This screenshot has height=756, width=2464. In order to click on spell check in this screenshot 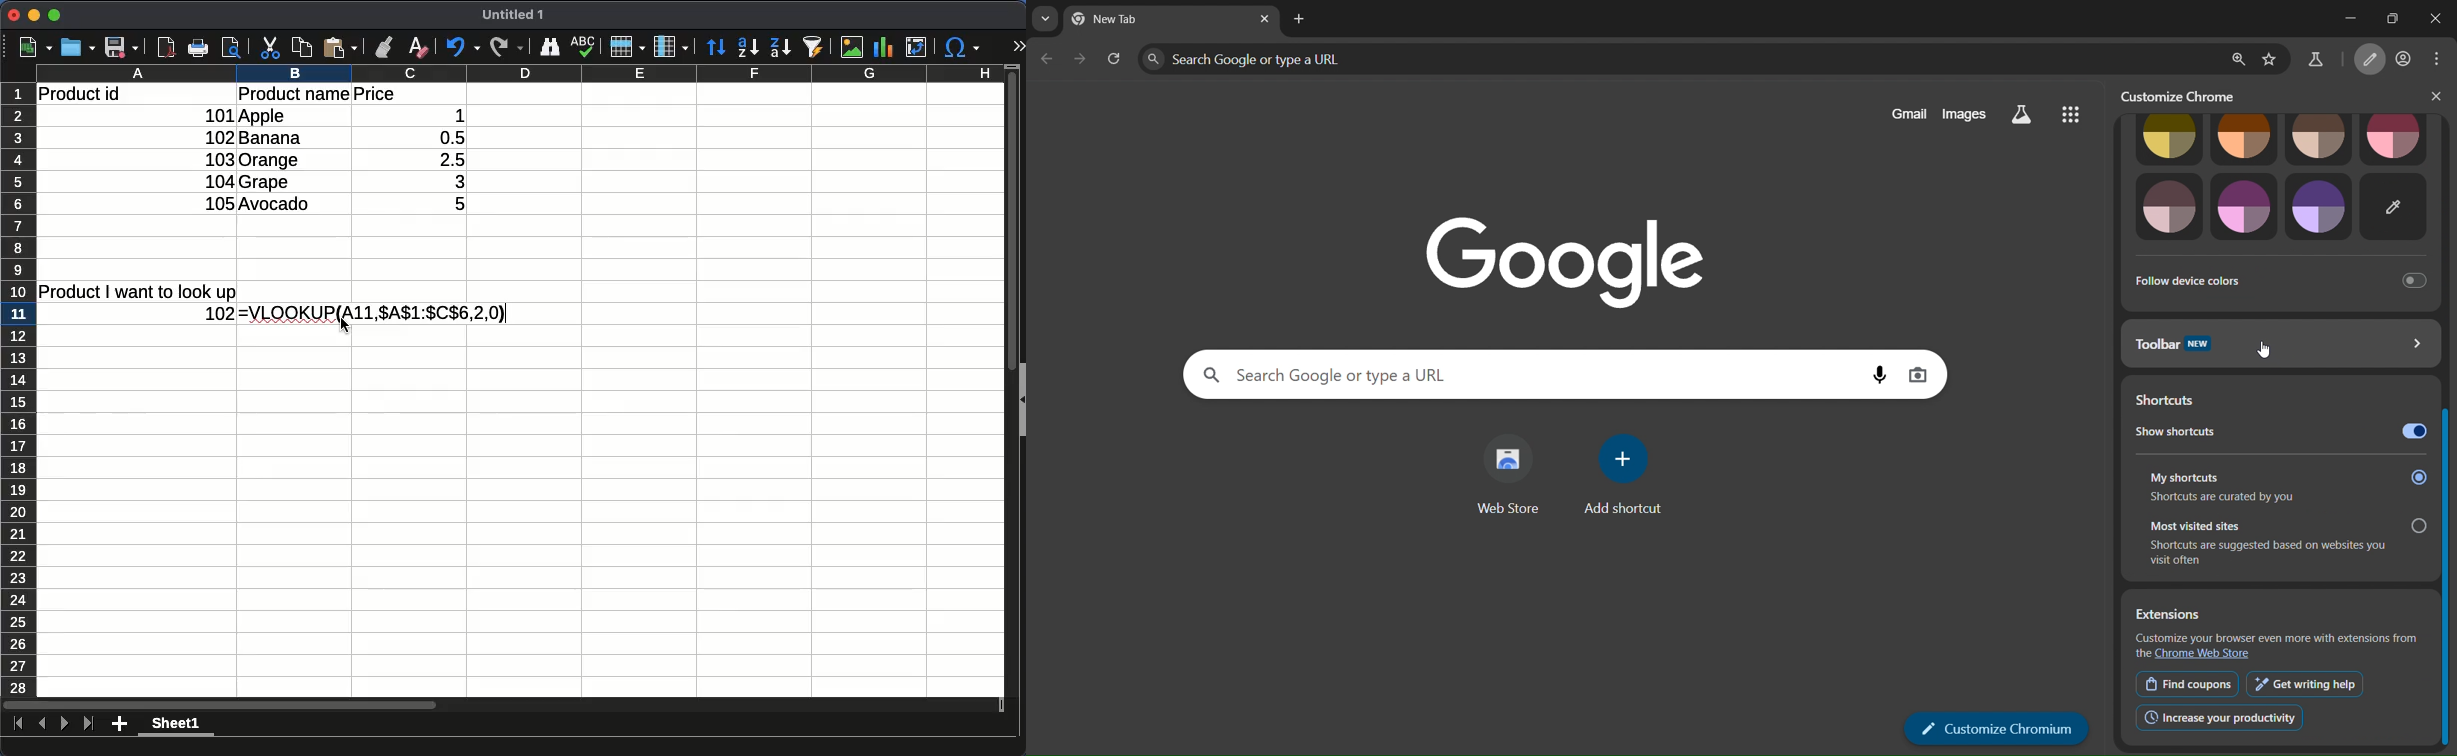, I will do `click(583, 46)`.